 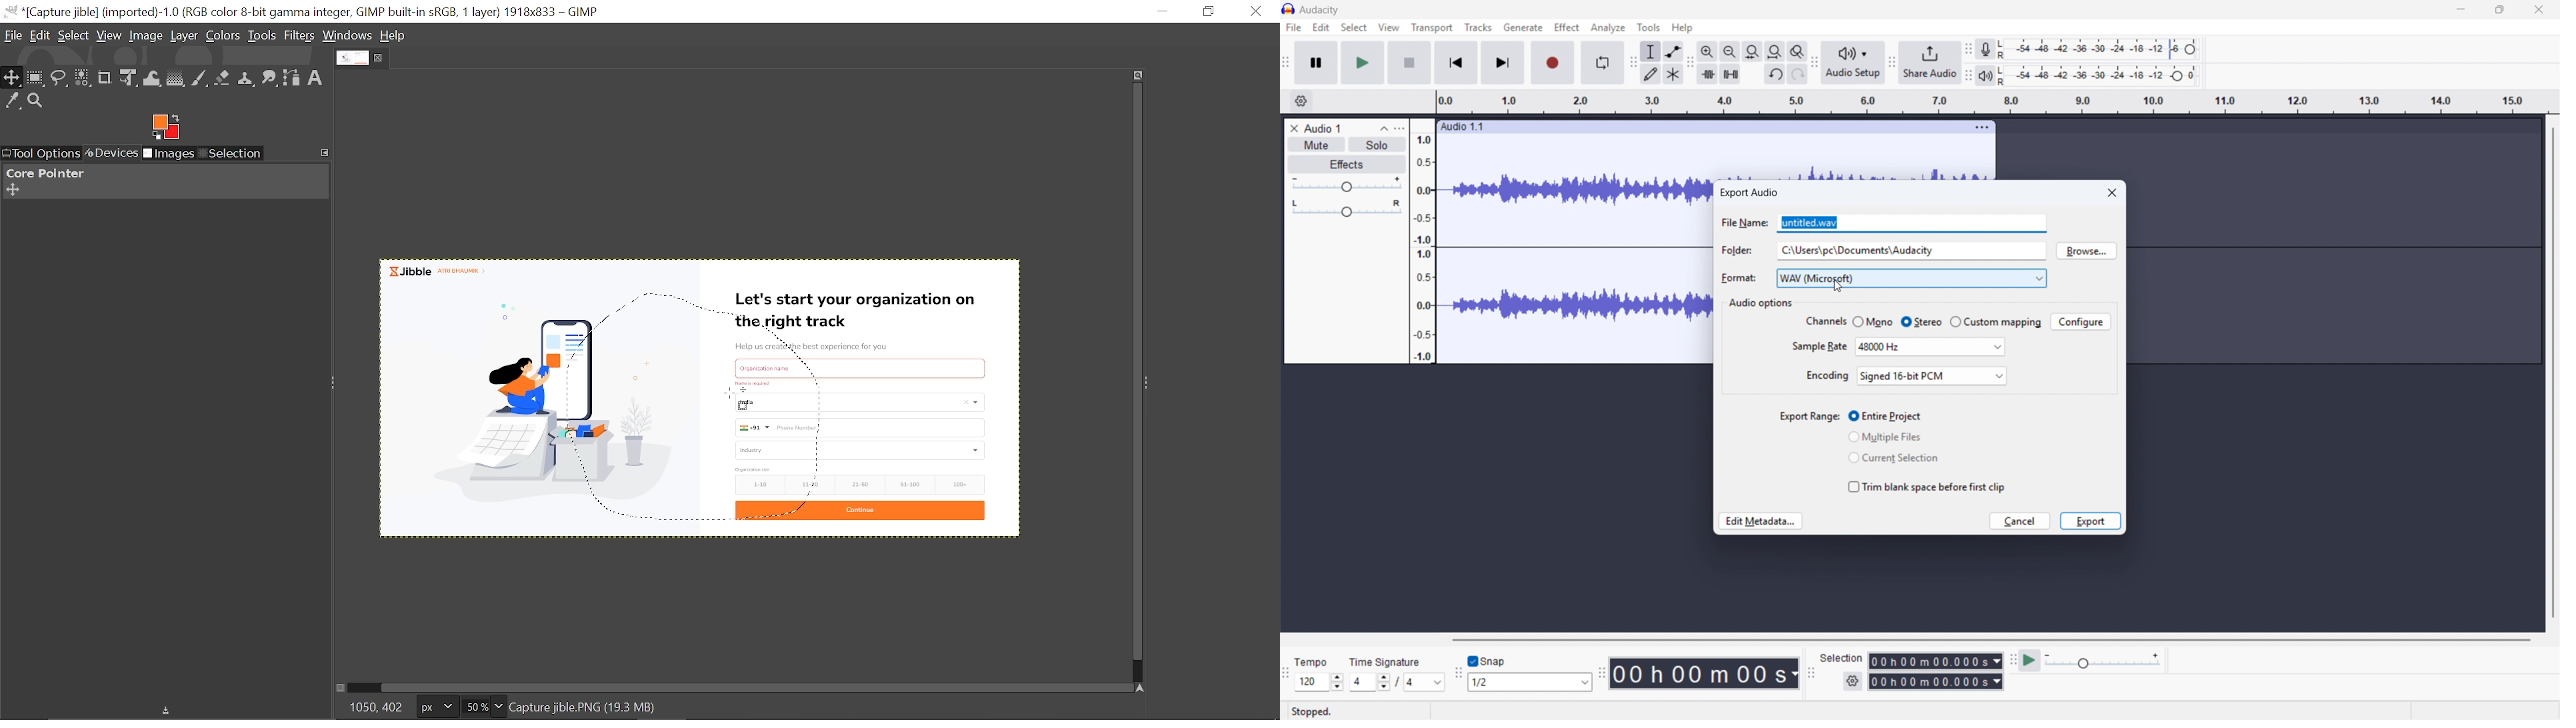 What do you see at coordinates (2087, 251) in the screenshot?
I see `Browse location ` at bounding box center [2087, 251].